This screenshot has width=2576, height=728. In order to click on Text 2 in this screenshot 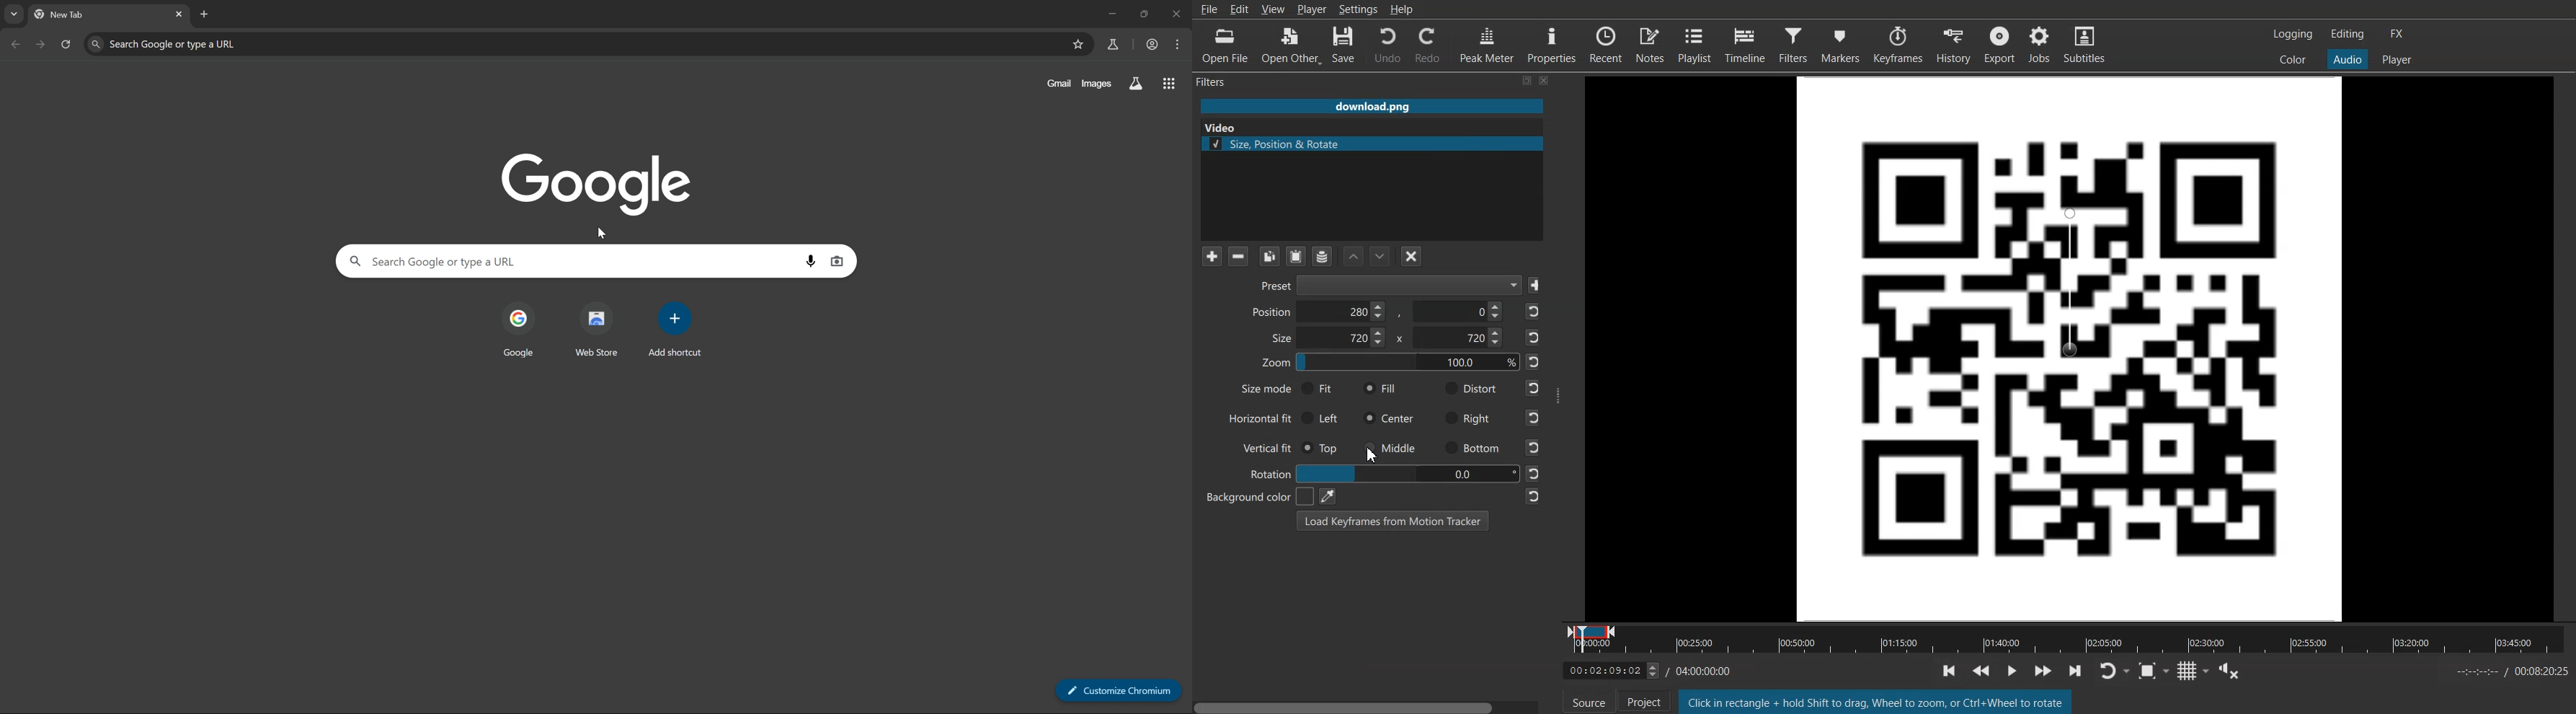, I will do `click(1875, 701)`.